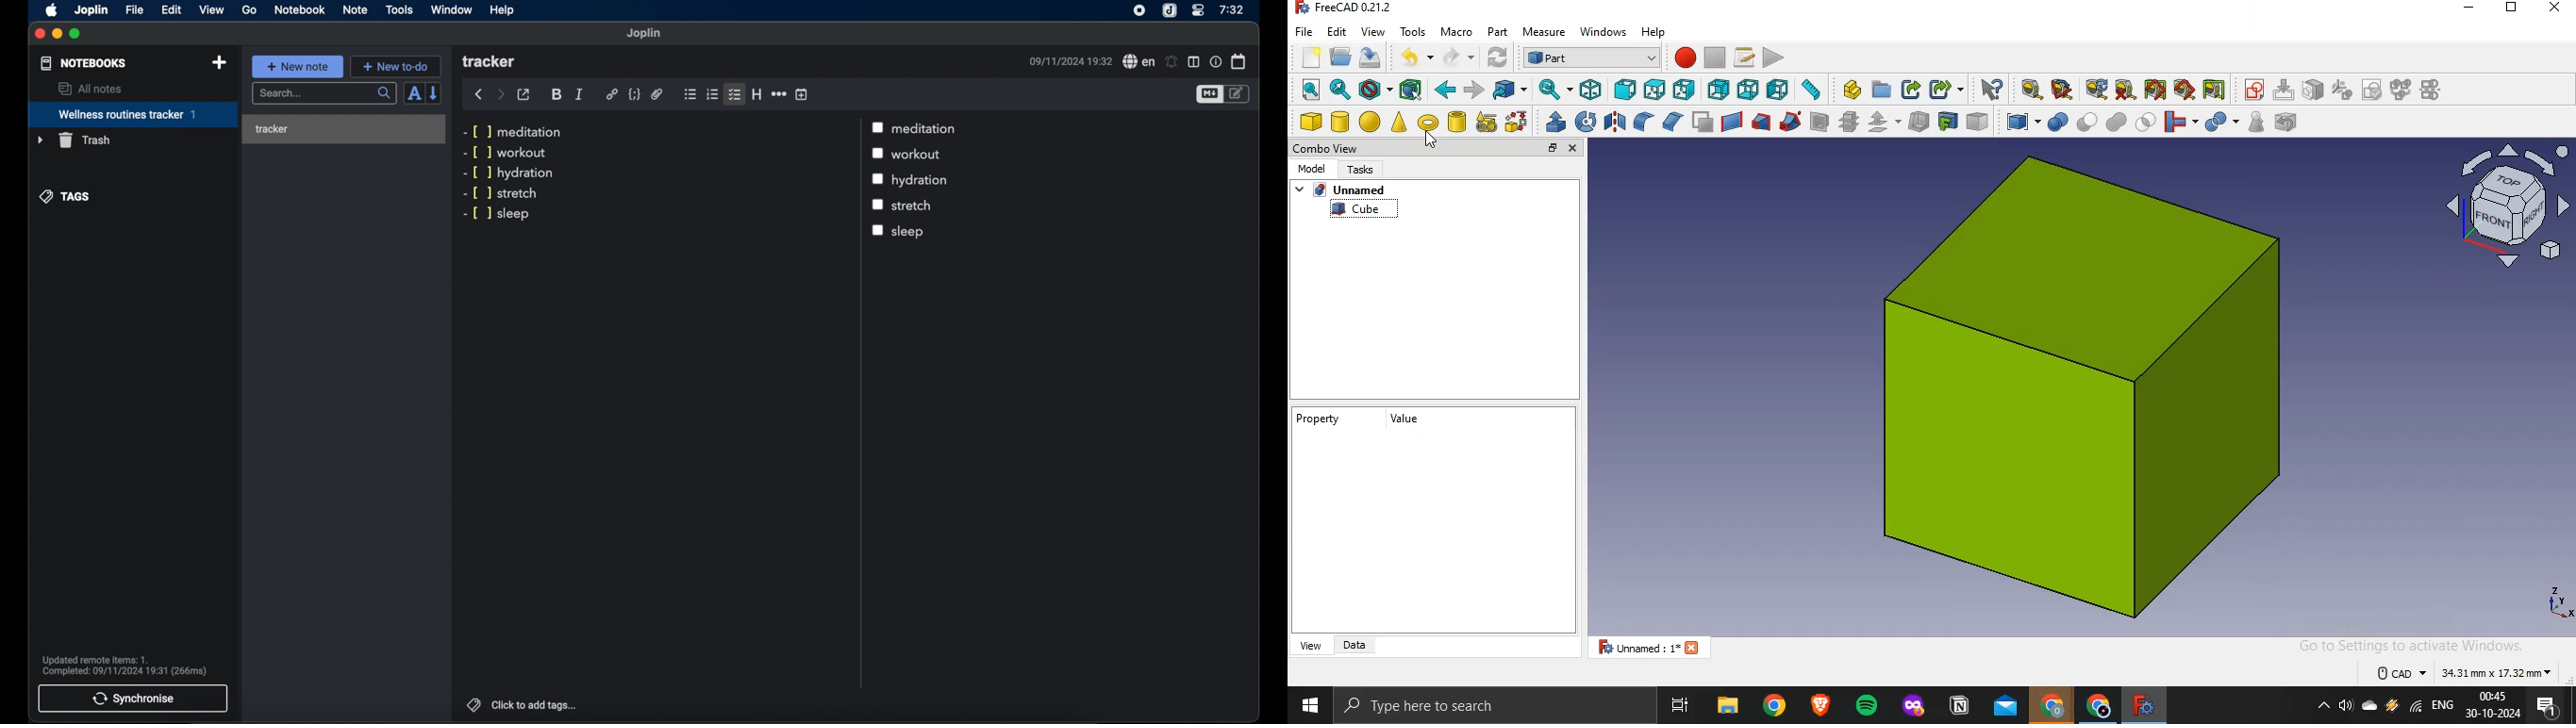 The width and height of the screenshot is (2576, 728). I want to click on notebook, so click(300, 10).